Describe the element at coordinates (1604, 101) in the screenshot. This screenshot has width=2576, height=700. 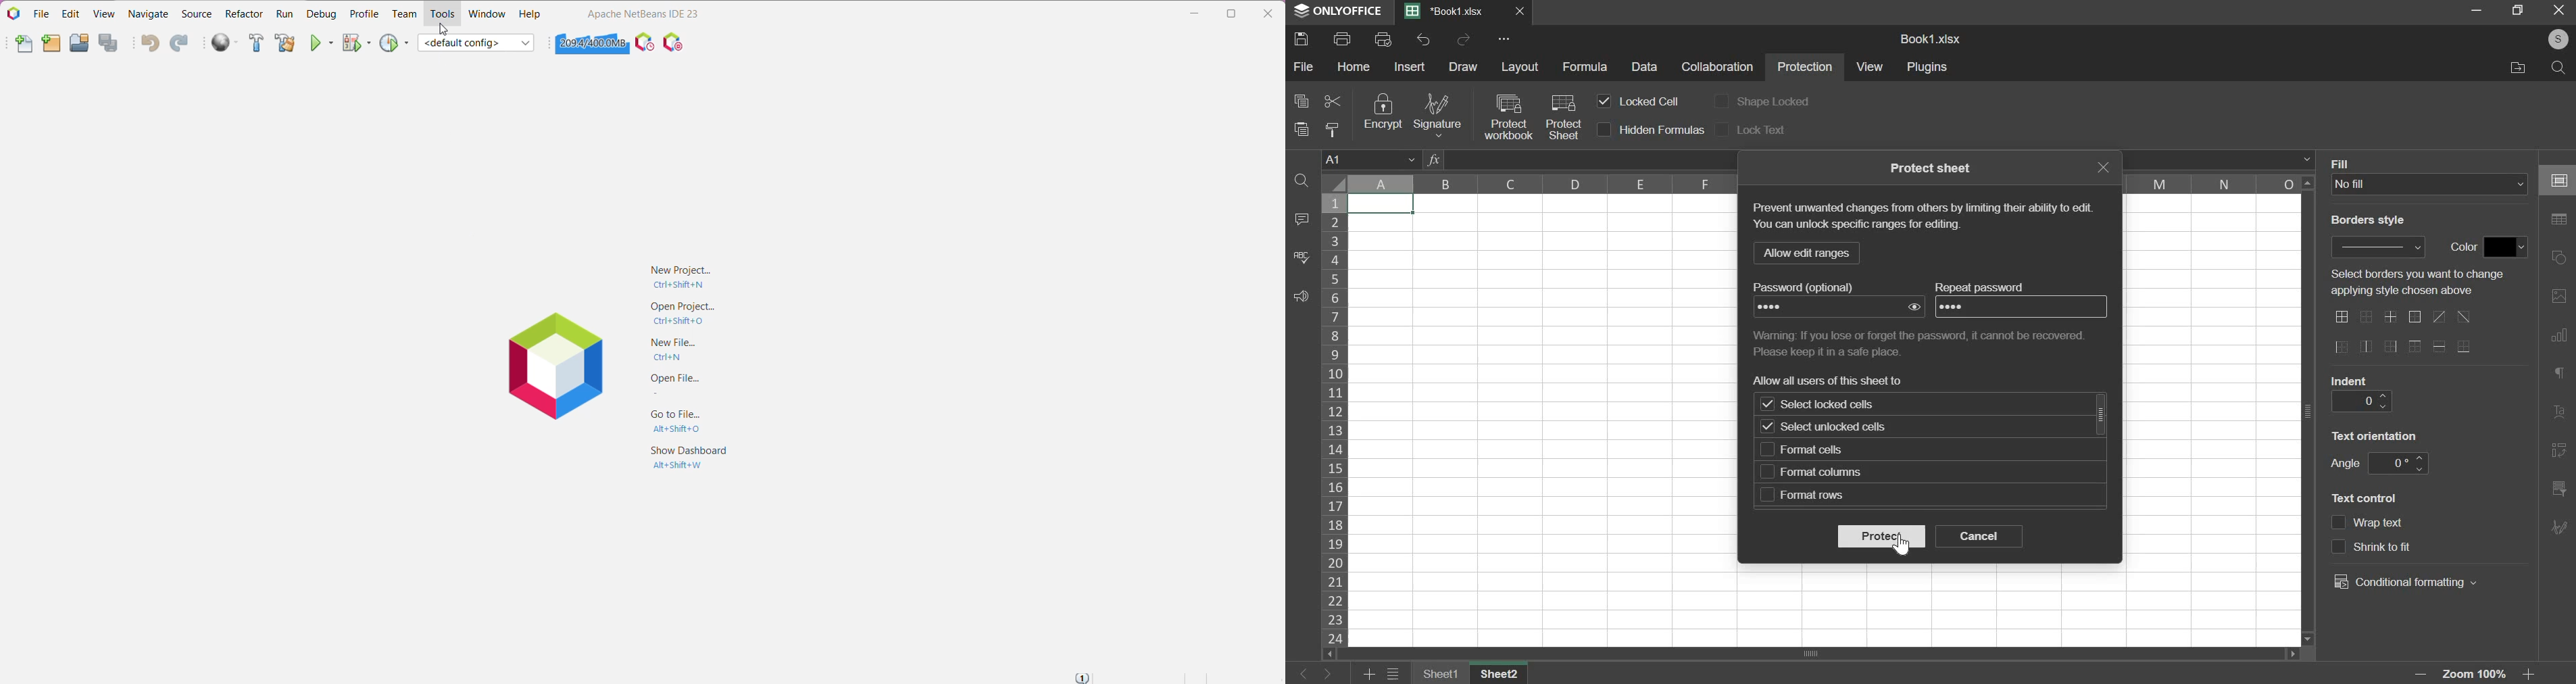
I see `checkbox` at that location.